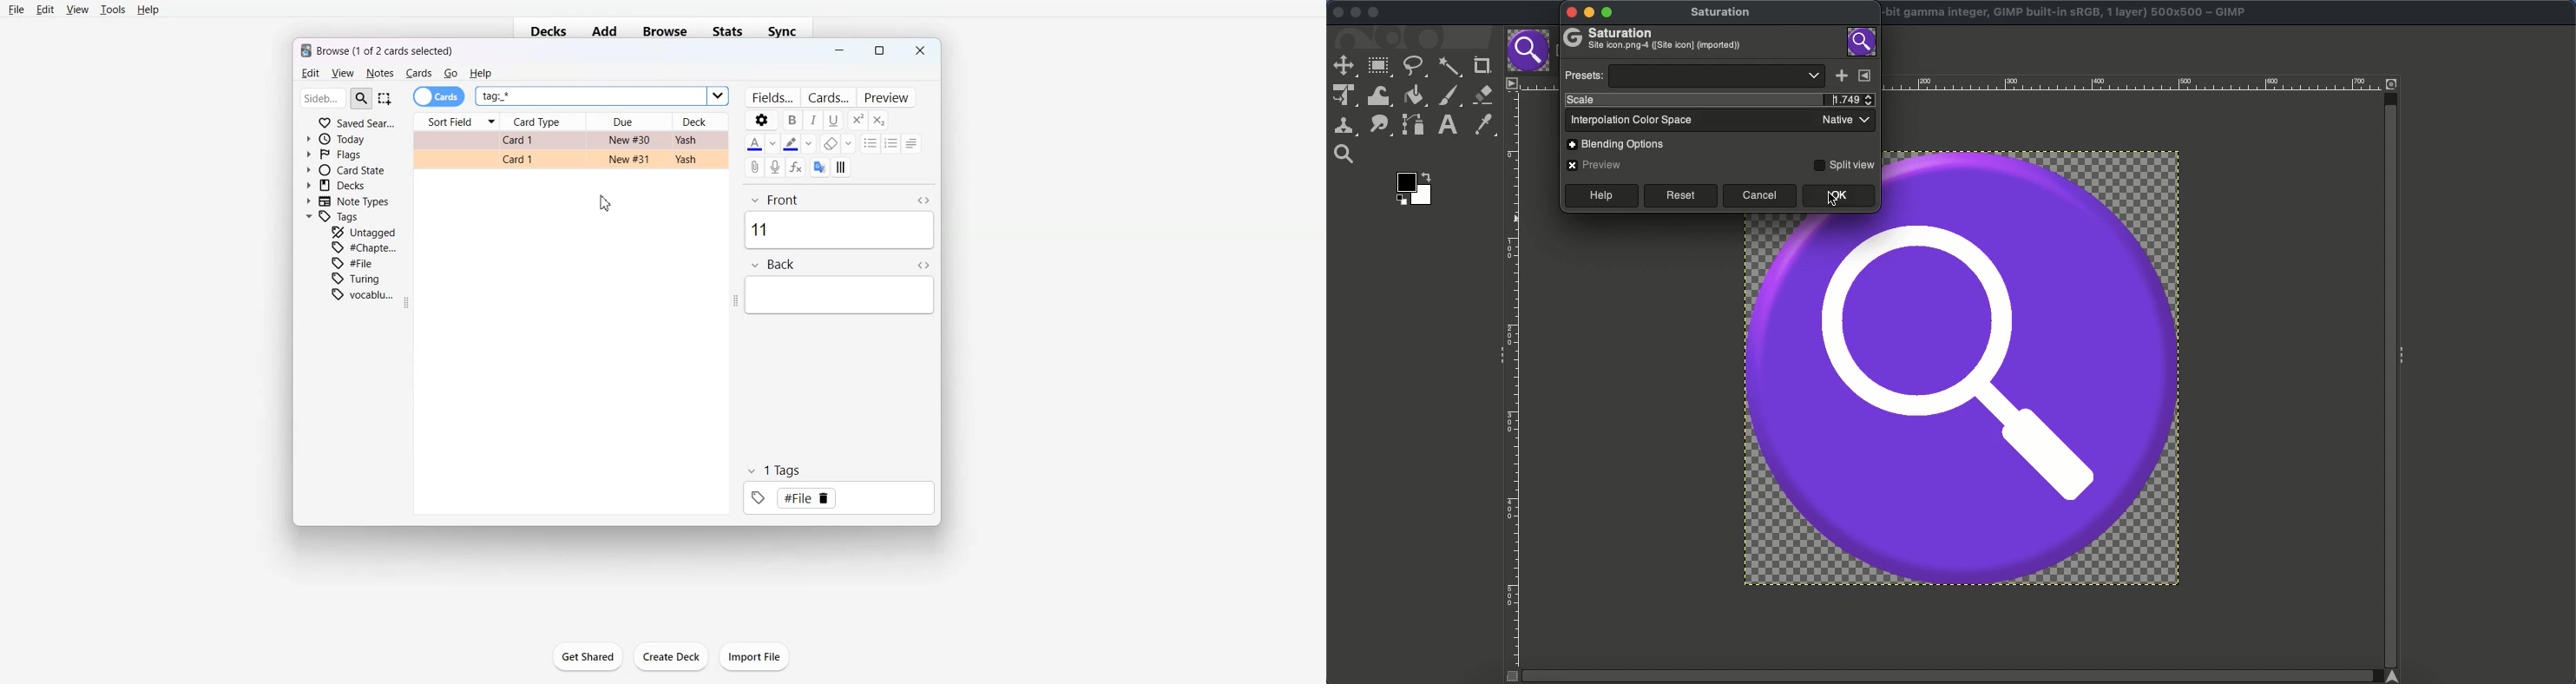 Image resolution: width=2576 pixels, height=700 pixels. What do you see at coordinates (787, 31) in the screenshot?
I see `Sync` at bounding box center [787, 31].